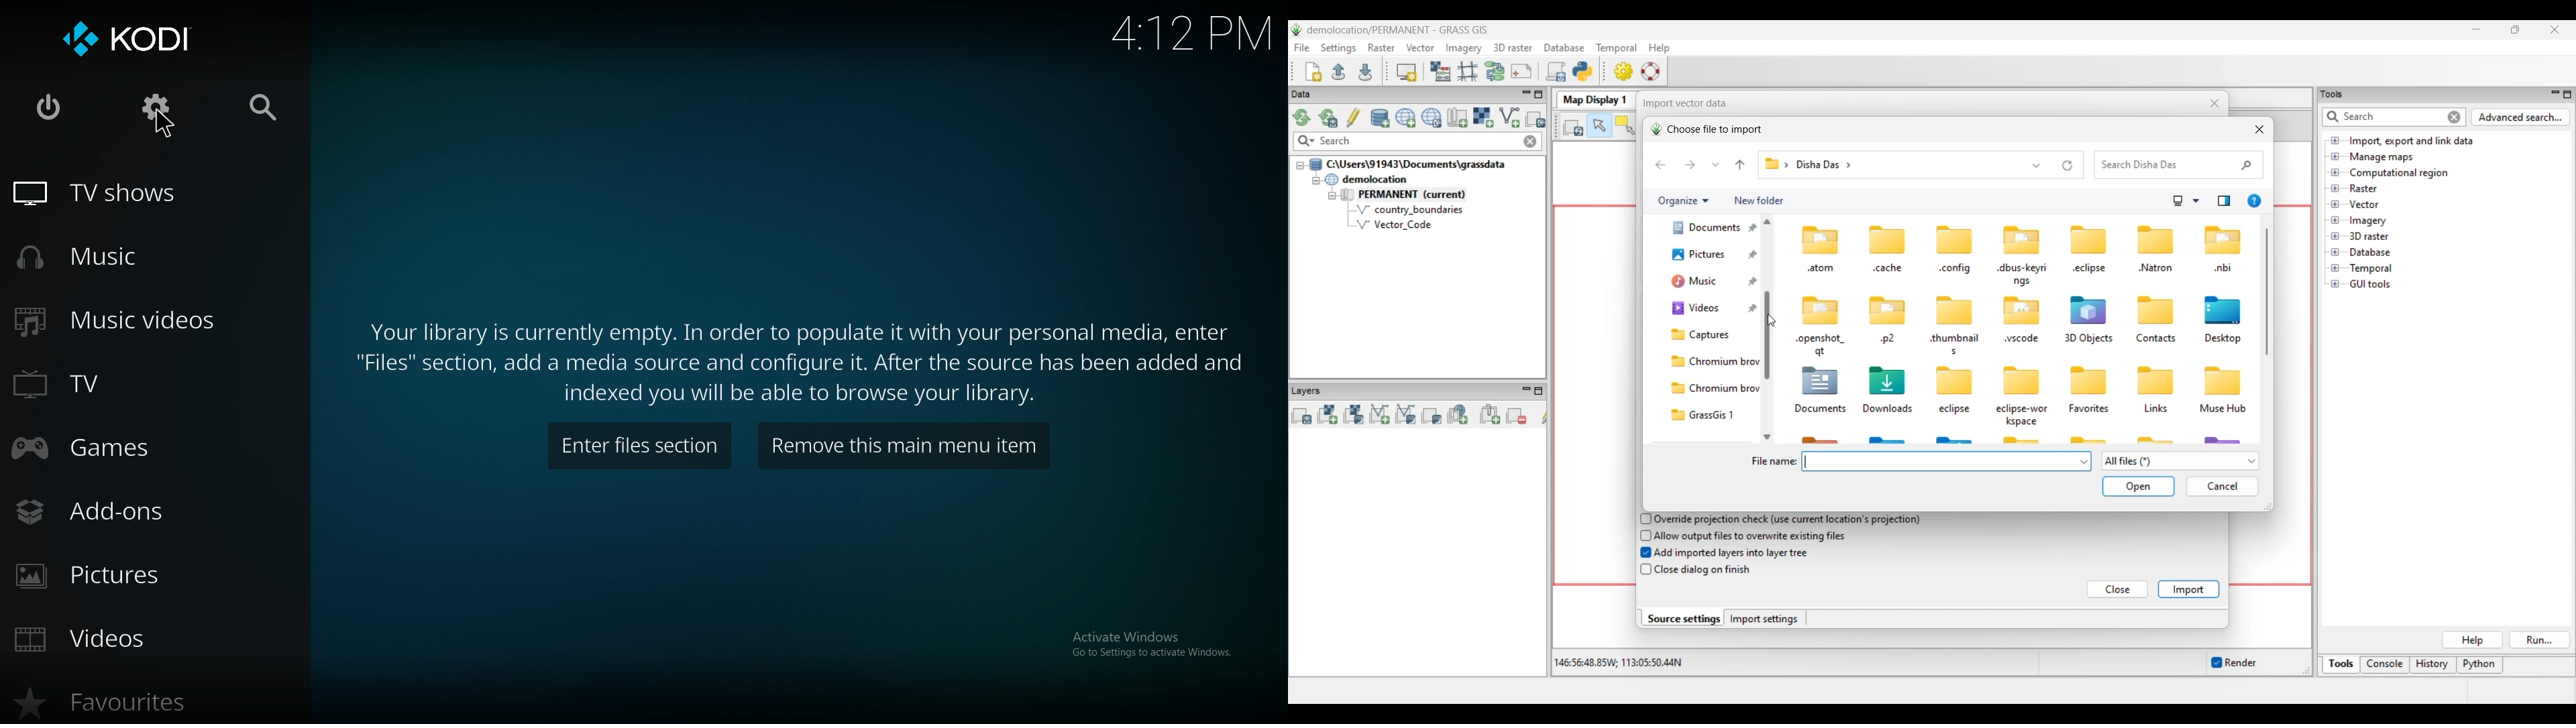 The width and height of the screenshot is (2576, 728). What do you see at coordinates (127, 39) in the screenshot?
I see `kodi` at bounding box center [127, 39].